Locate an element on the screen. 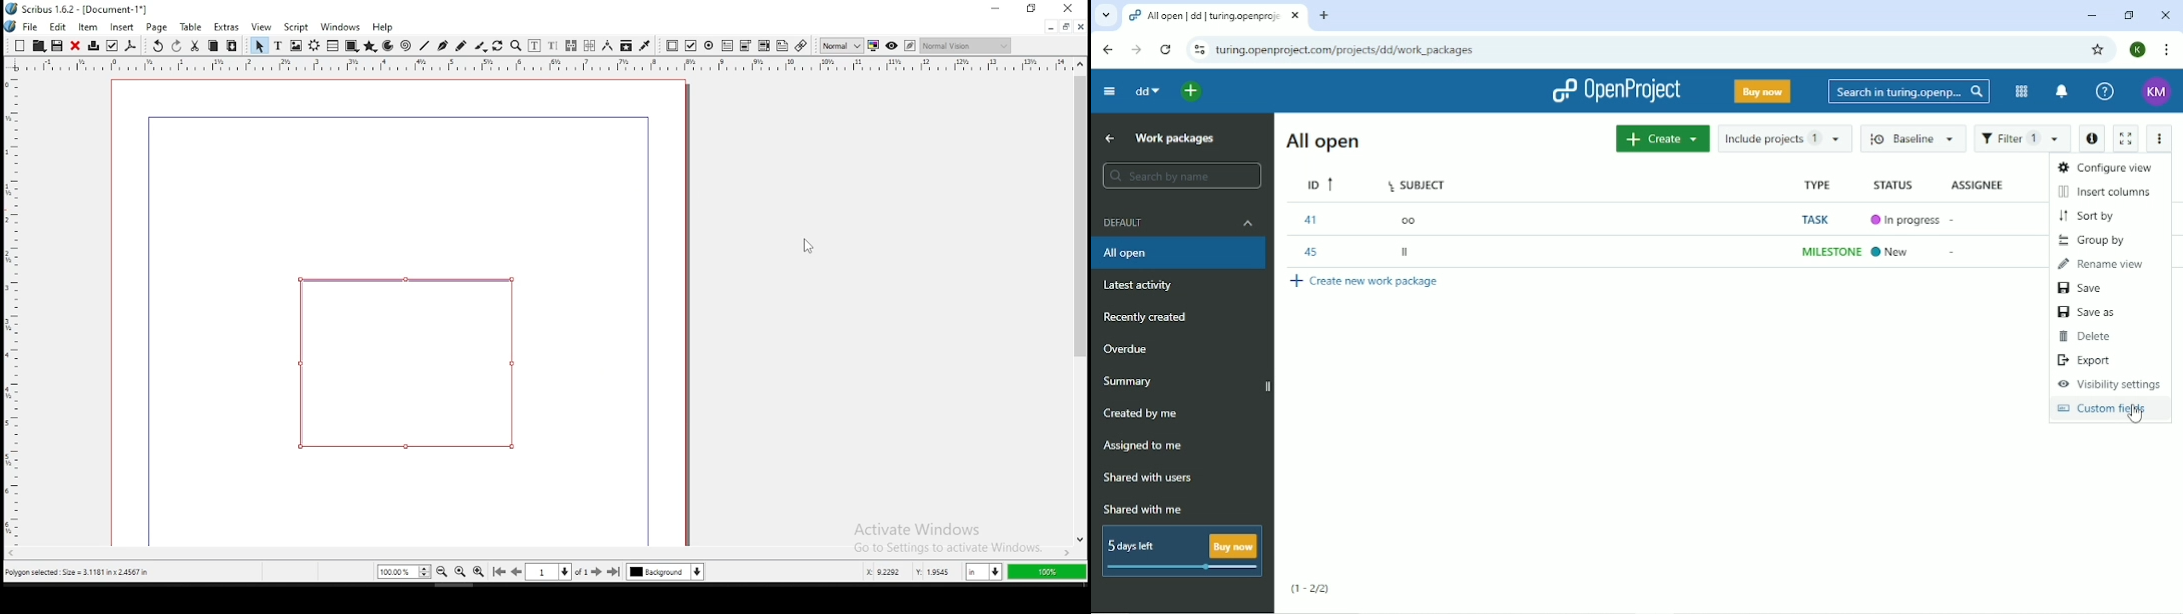 The image size is (2184, 616). Minimize is located at coordinates (2092, 16).